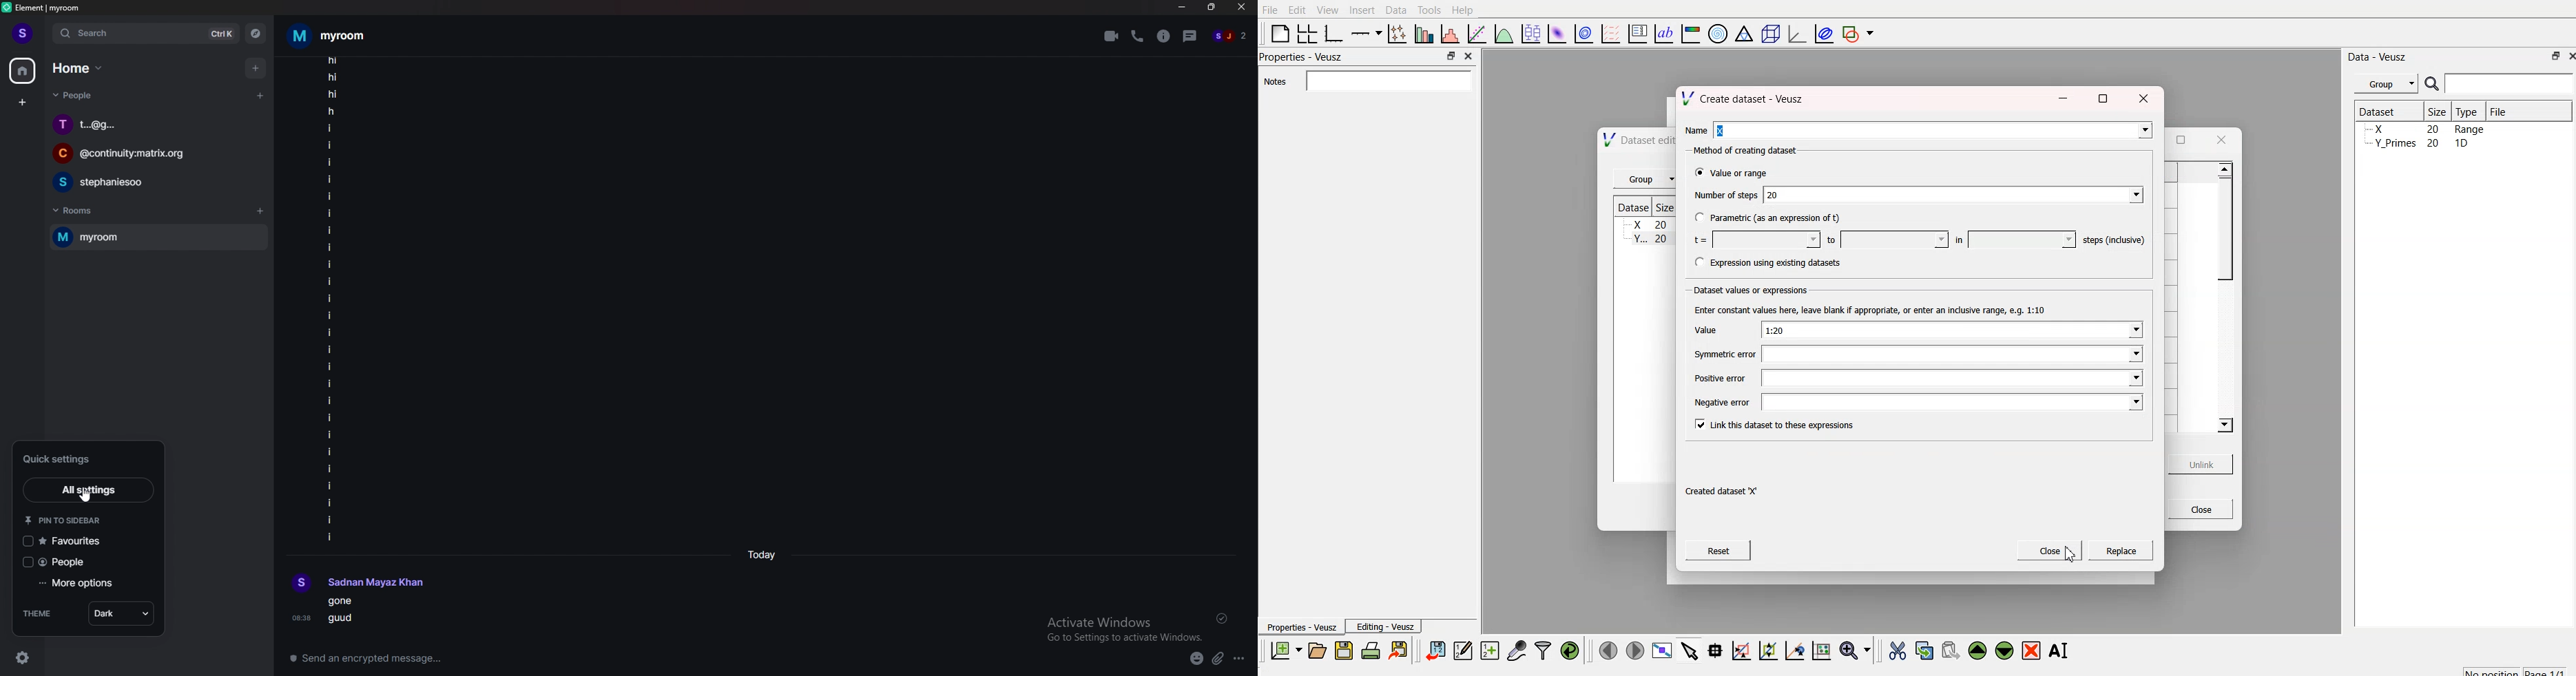  What do you see at coordinates (1123, 624) in the screenshot?
I see `Activate Windows` at bounding box center [1123, 624].